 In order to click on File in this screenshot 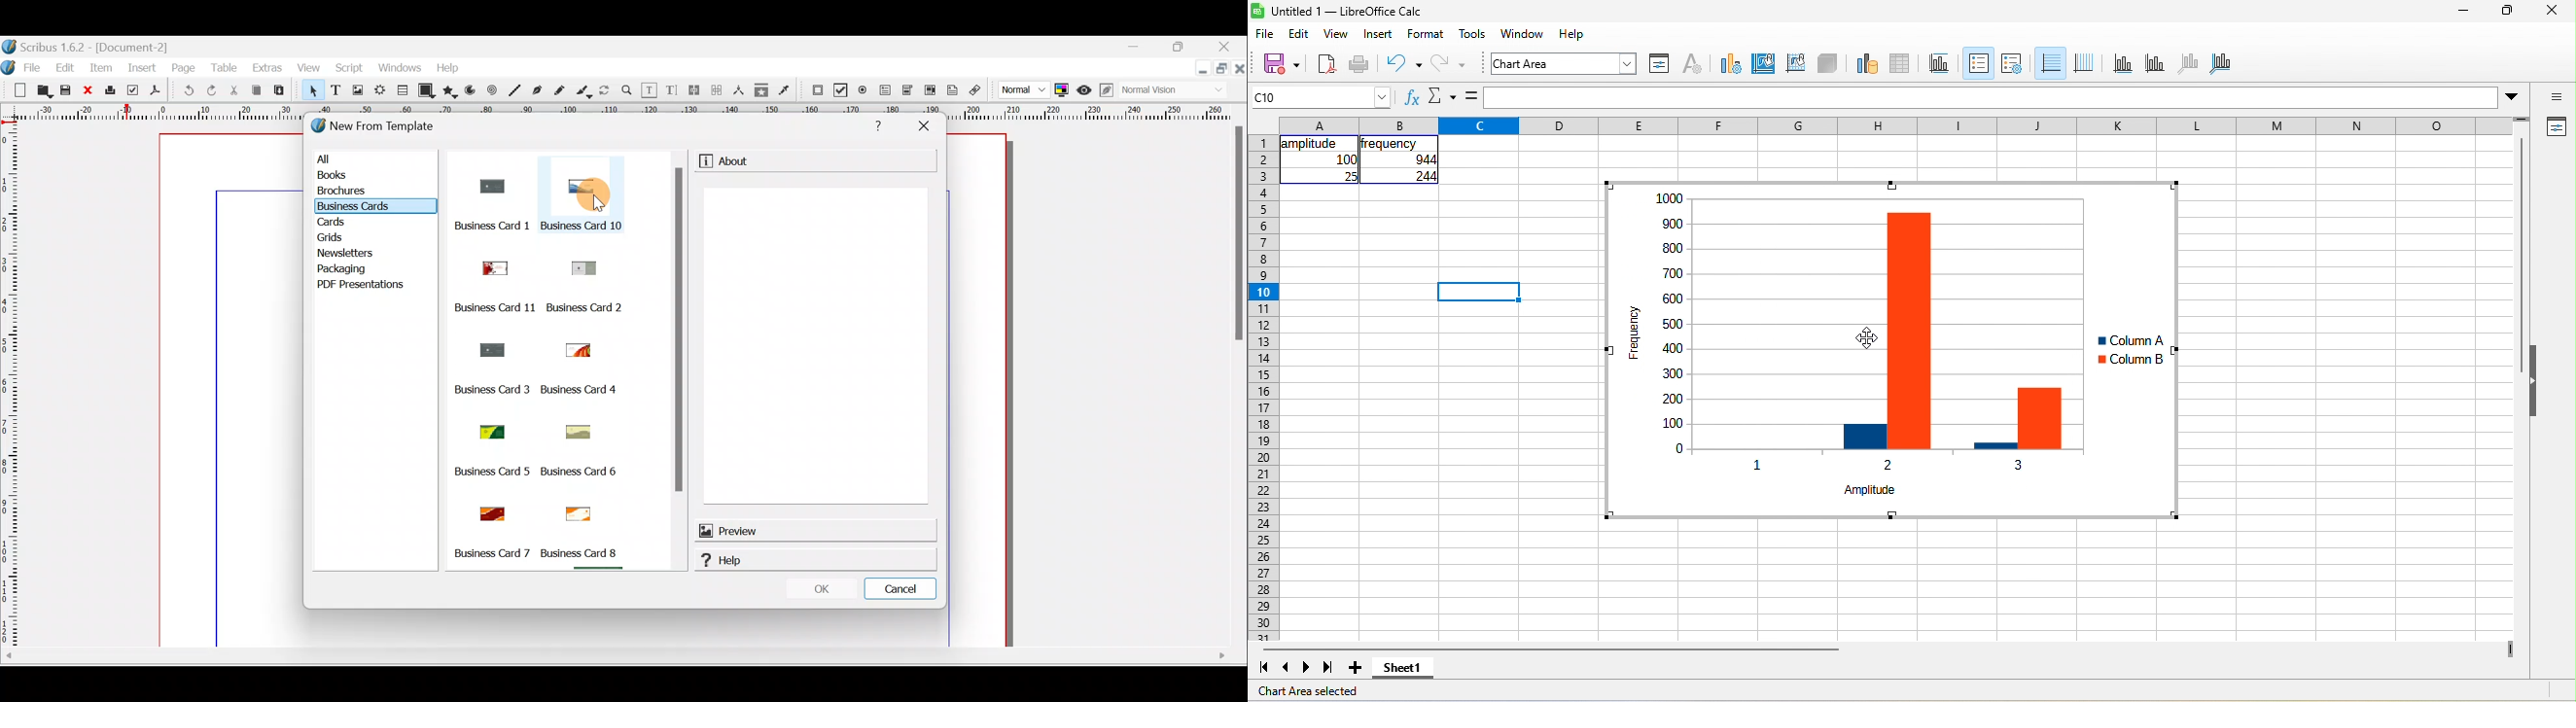, I will do `click(23, 66)`.